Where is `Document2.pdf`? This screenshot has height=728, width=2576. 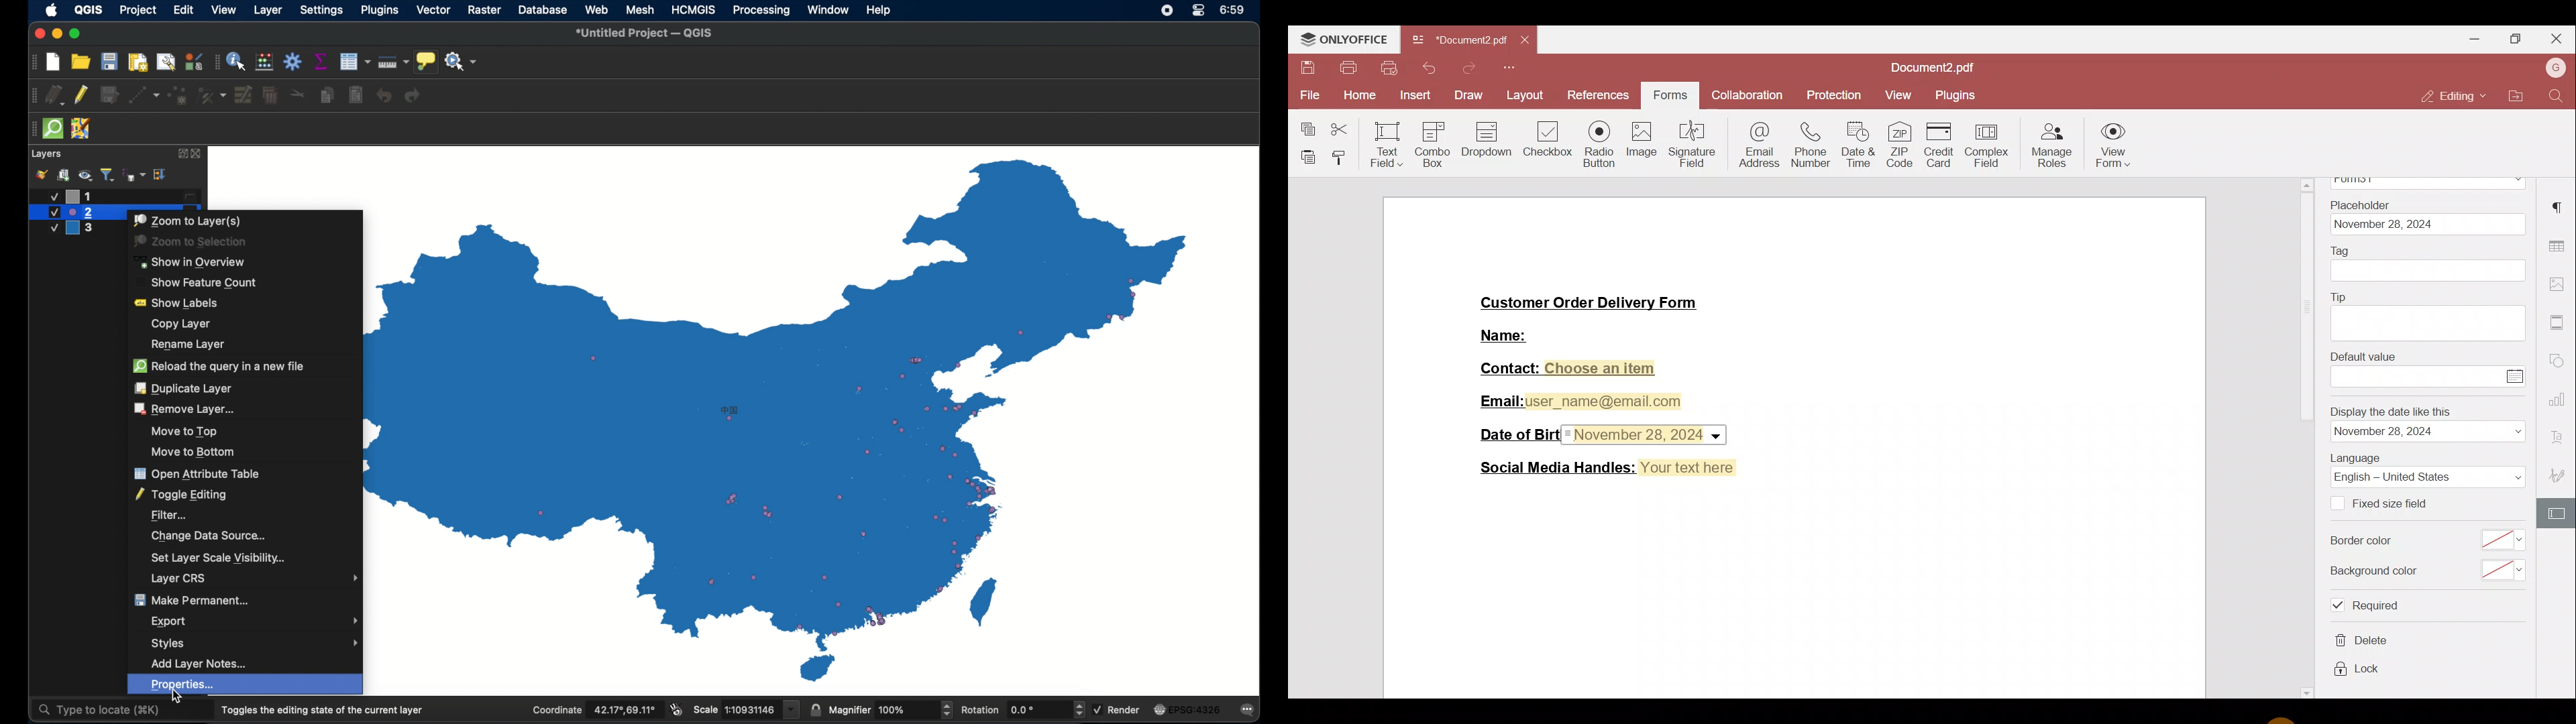 Document2.pdf is located at coordinates (1458, 40).